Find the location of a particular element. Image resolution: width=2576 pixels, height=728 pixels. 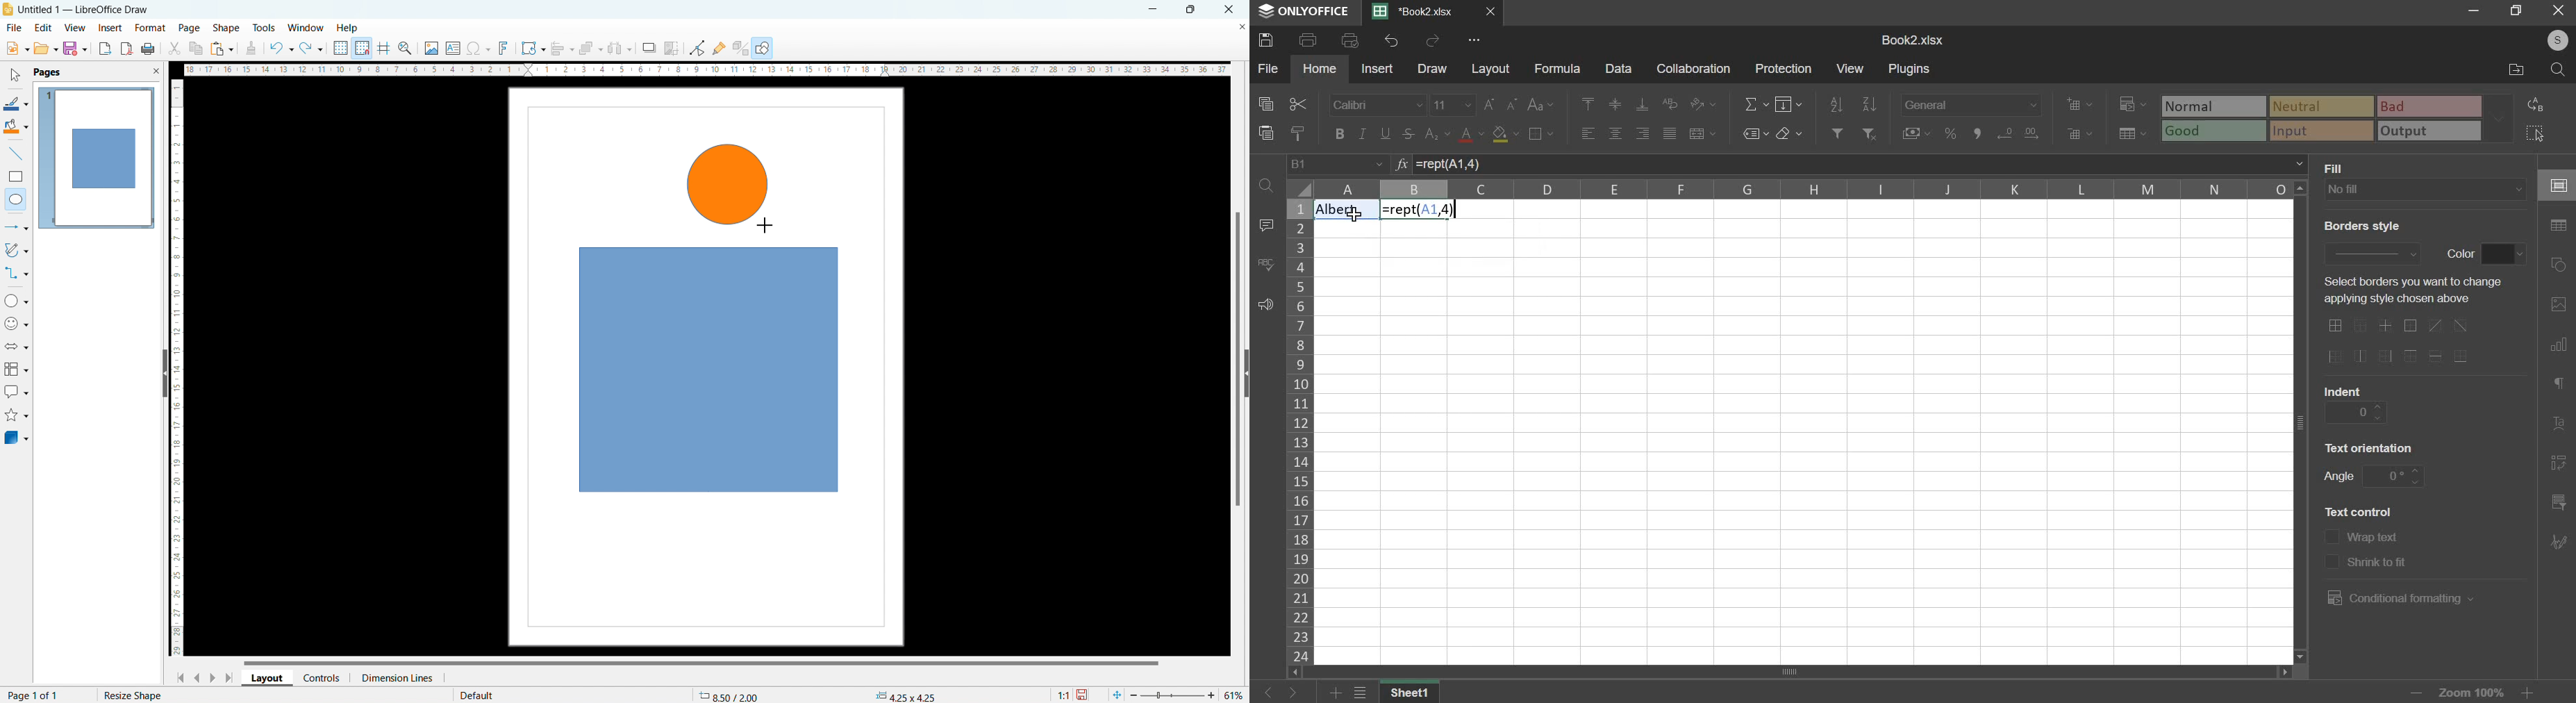

export is located at coordinates (105, 48).